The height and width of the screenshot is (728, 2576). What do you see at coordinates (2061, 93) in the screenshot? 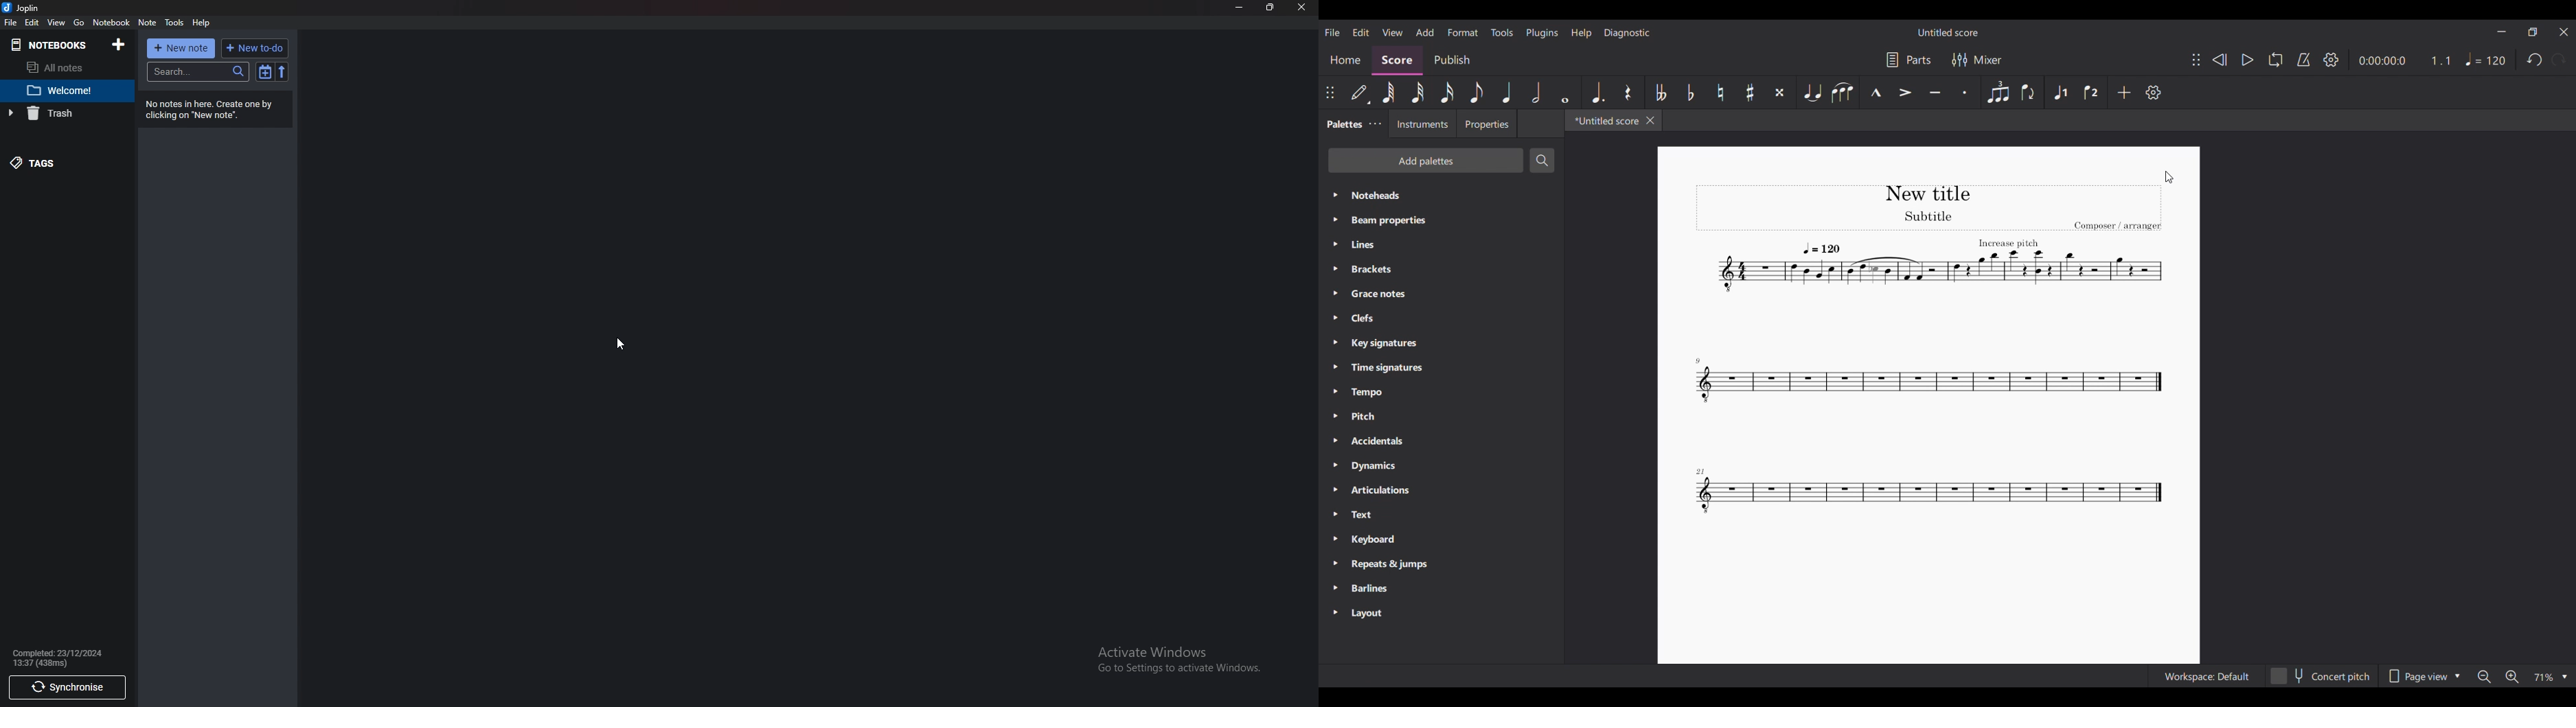
I see `Voice 1` at bounding box center [2061, 93].